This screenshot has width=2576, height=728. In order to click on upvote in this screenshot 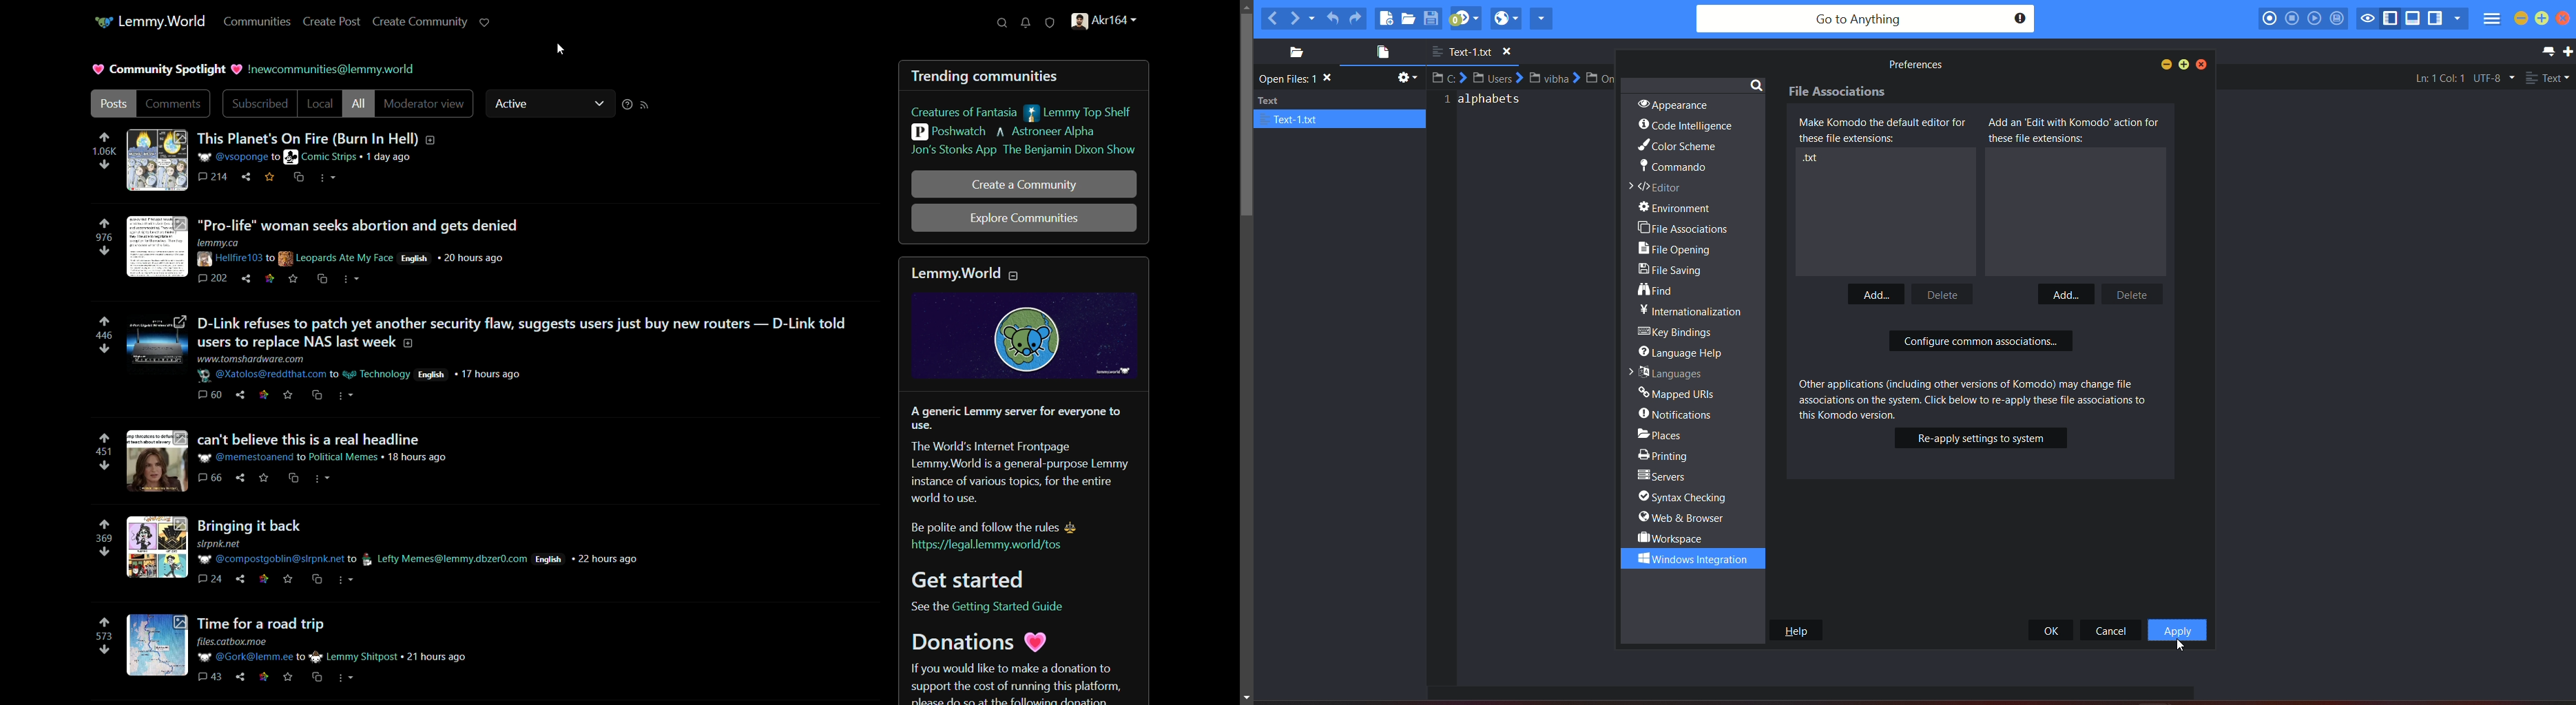, I will do `click(103, 623)`.